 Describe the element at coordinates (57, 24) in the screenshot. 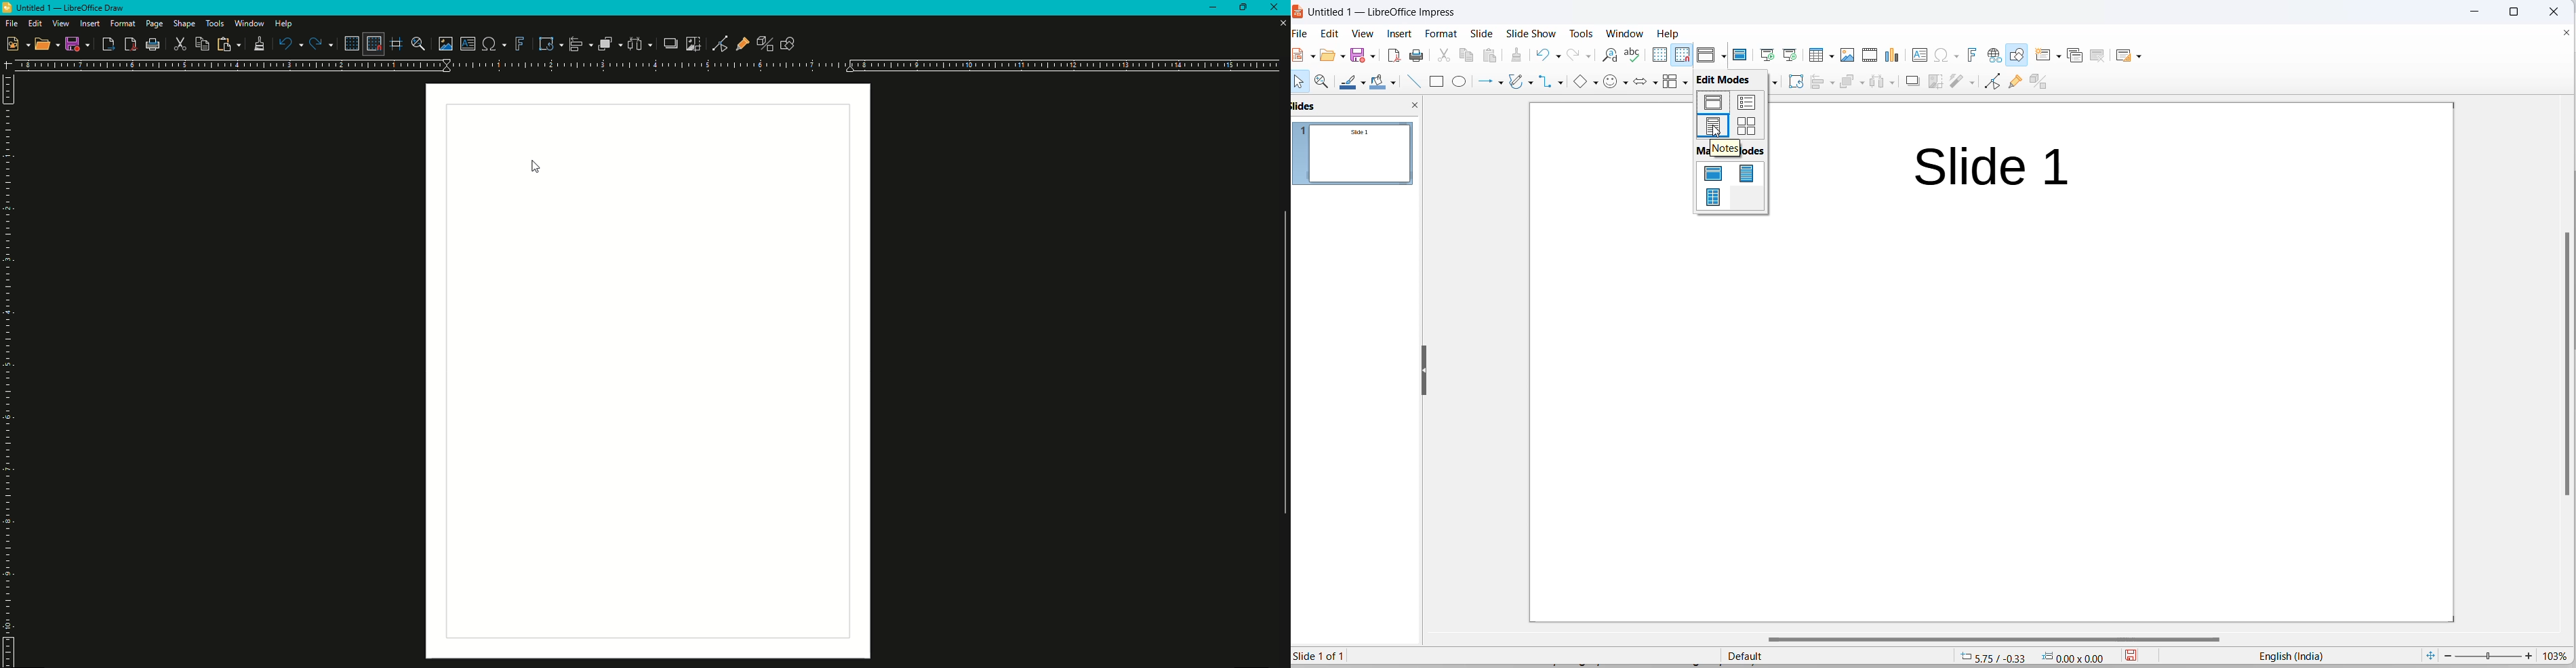

I see `View` at that location.